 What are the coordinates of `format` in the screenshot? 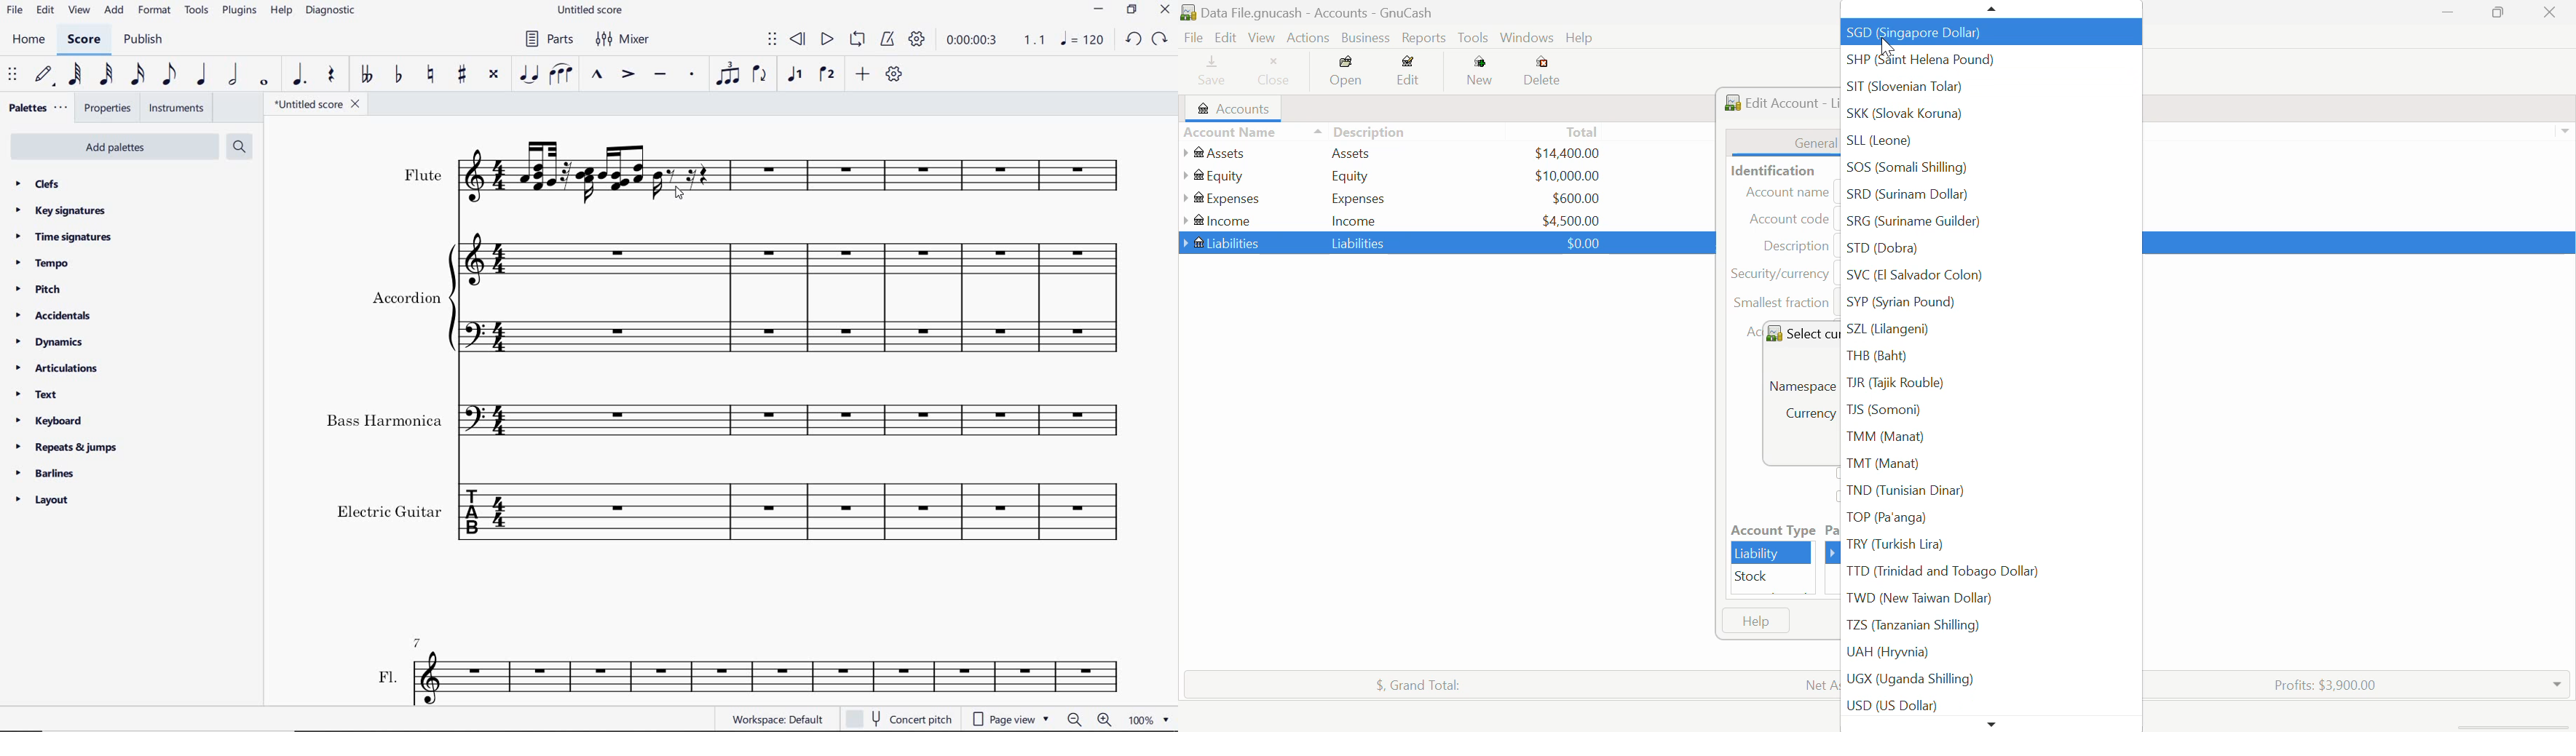 It's located at (154, 13).